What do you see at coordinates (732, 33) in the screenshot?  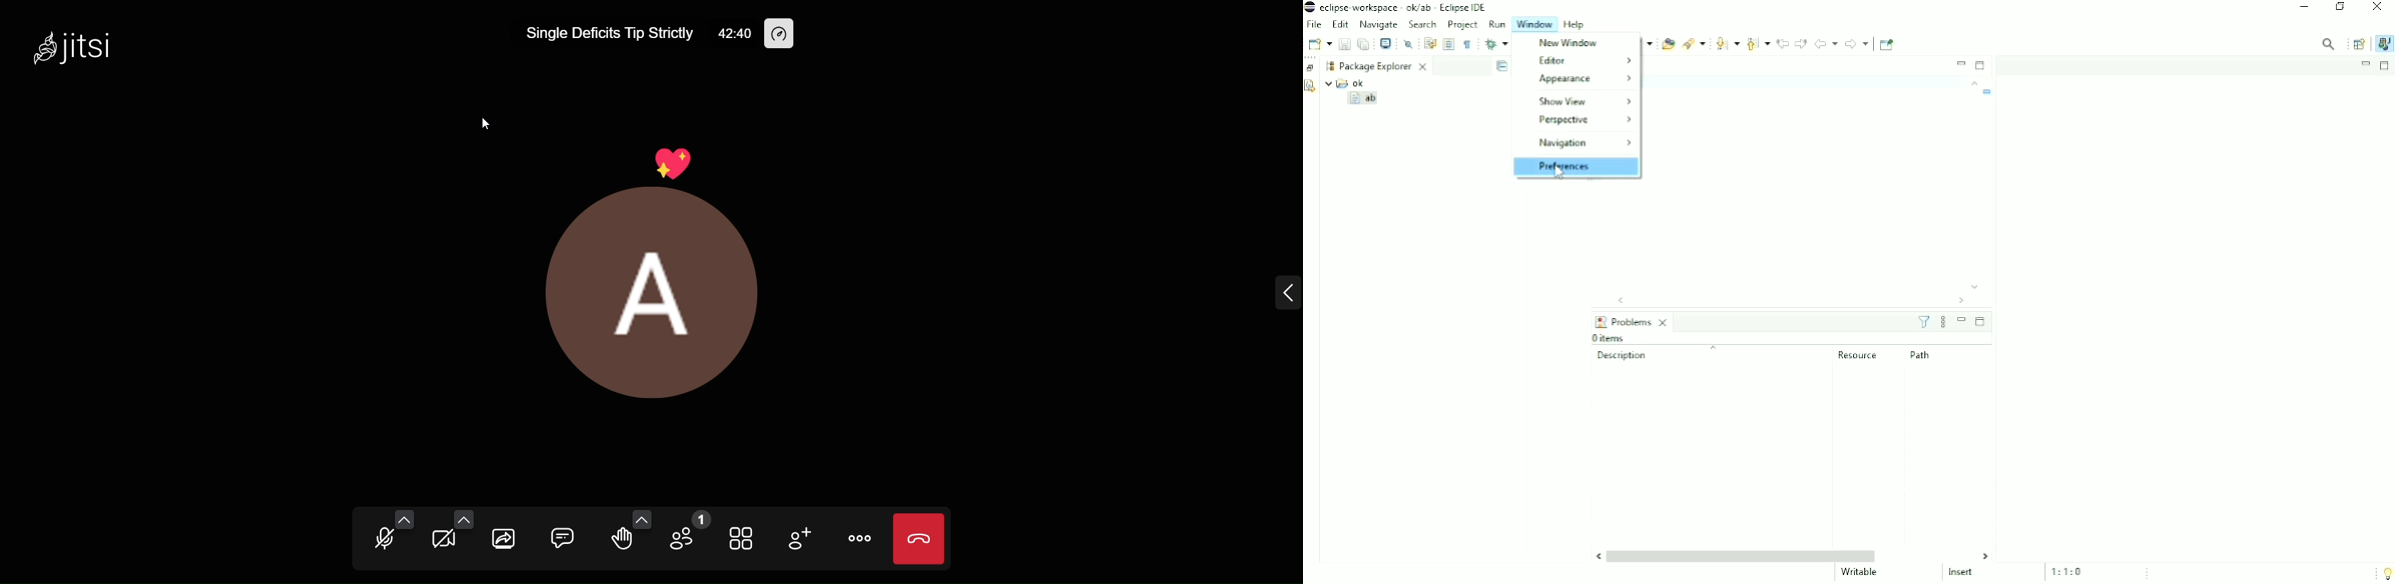 I see `meeting time` at bounding box center [732, 33].